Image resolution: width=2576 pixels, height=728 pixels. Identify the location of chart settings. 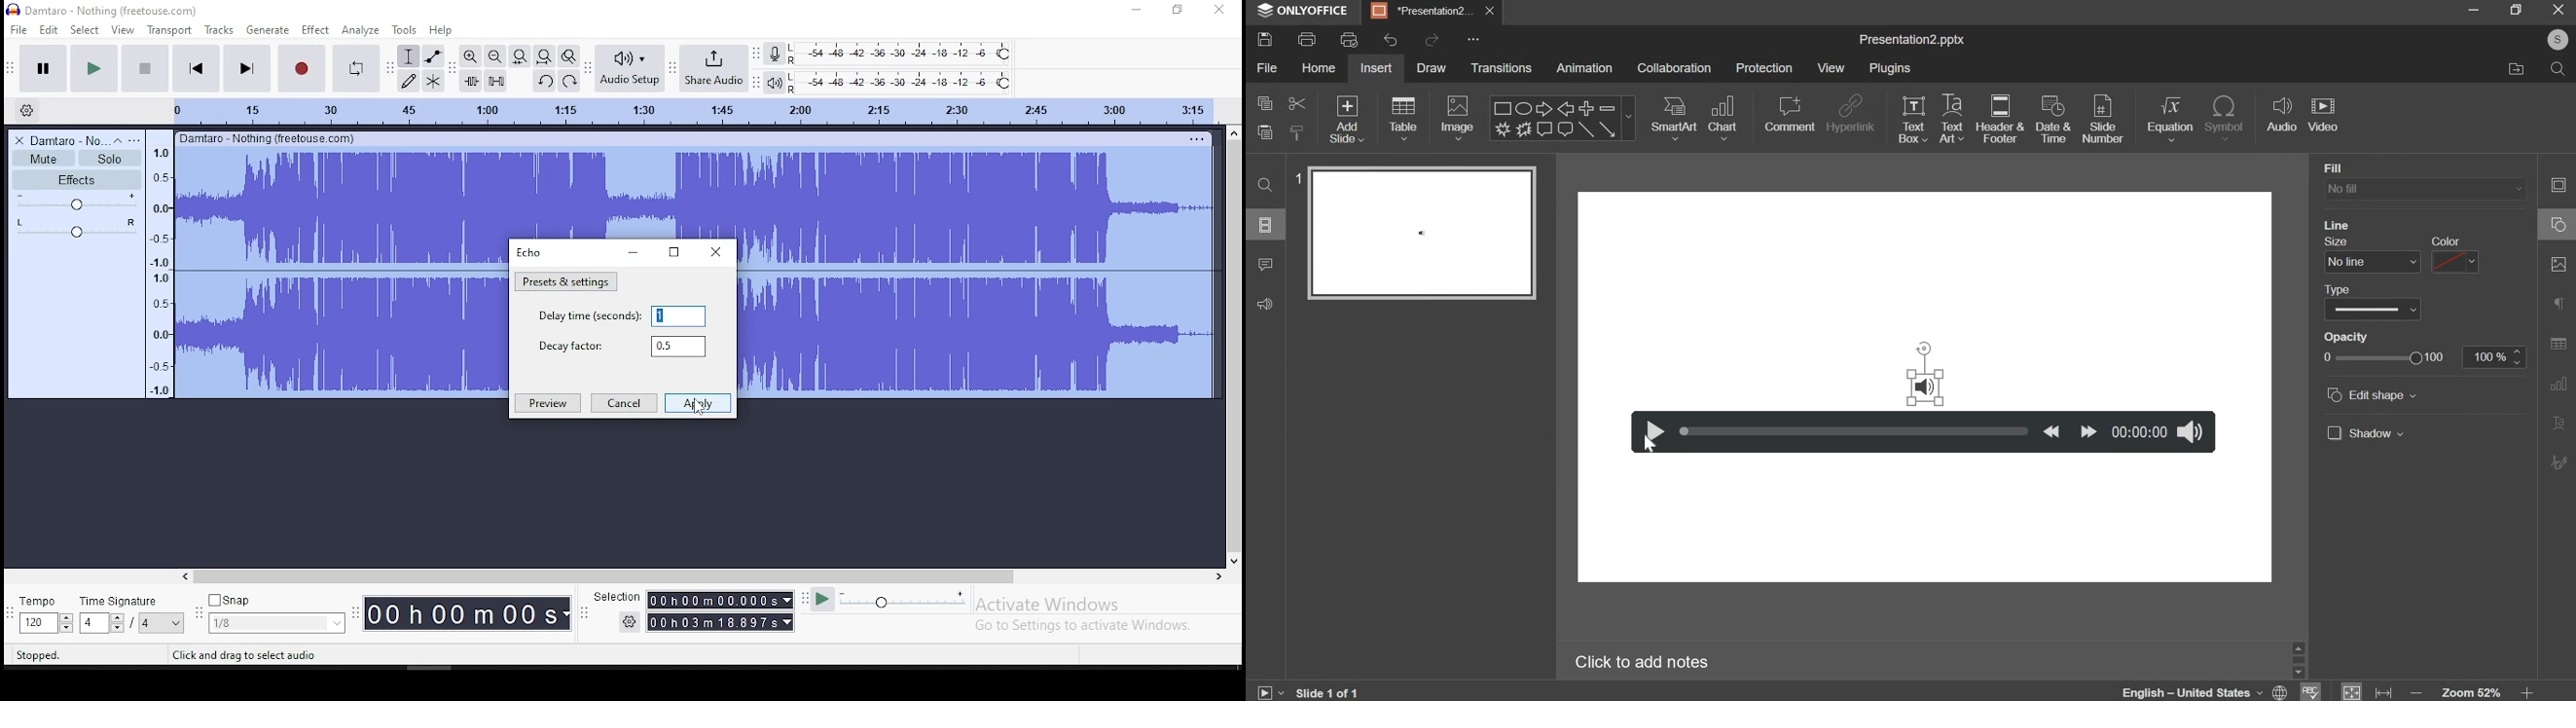
(2558, 384).